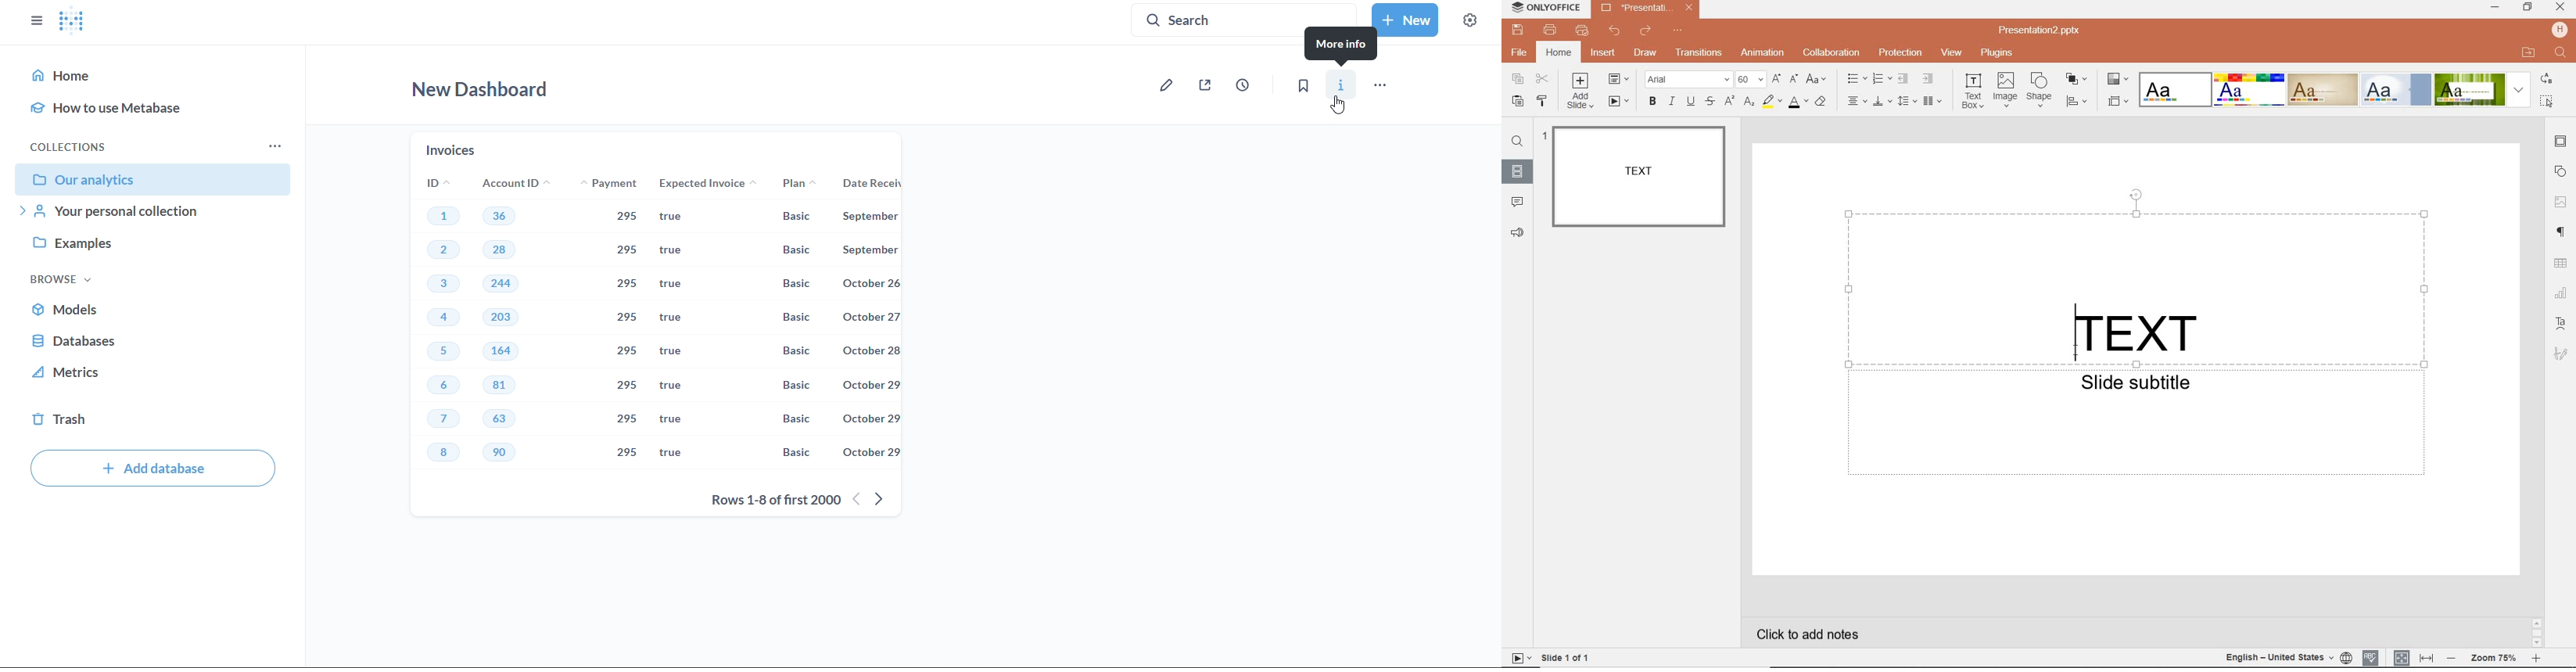 The height and width of the screenshot is (672, 2576). What do you see at coordinates (1643, 54) in the screenshot?
I see `DRAW` at bounding box center [1643, 54].